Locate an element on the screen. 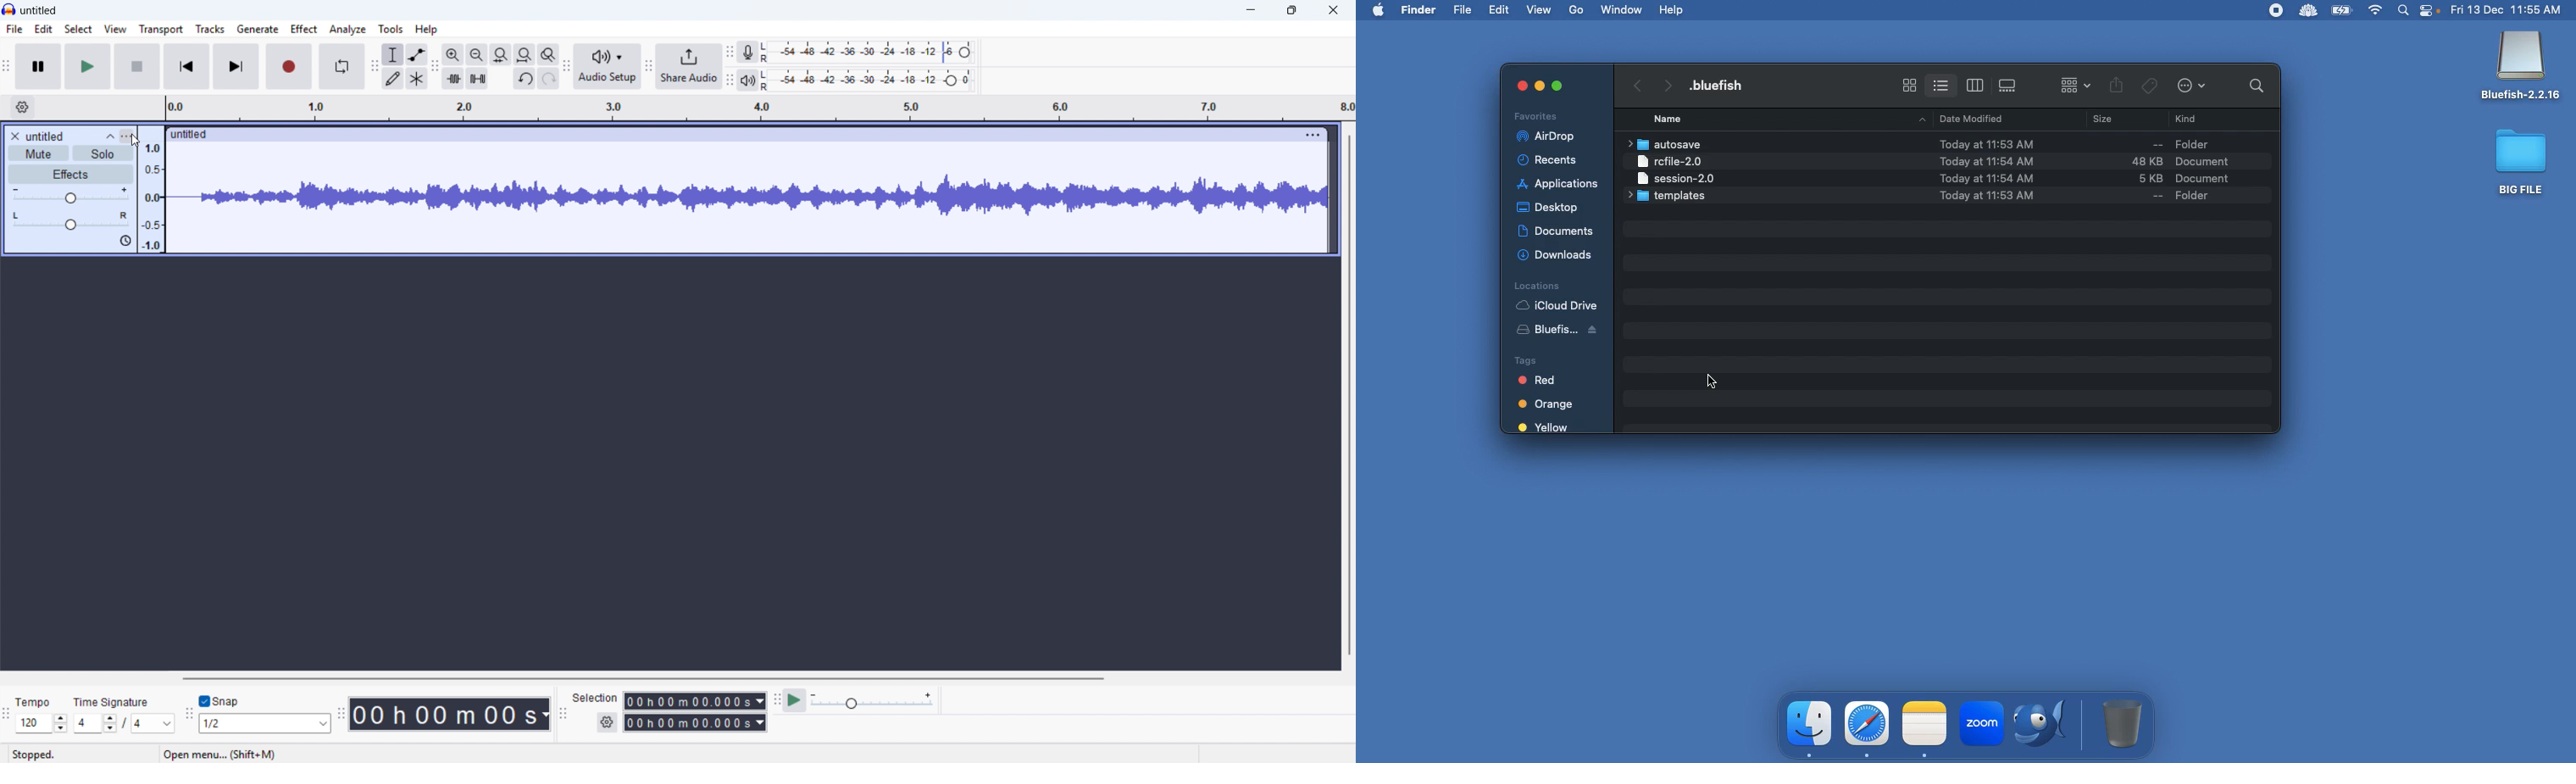  Internet is located at coordinates (2376, 11).